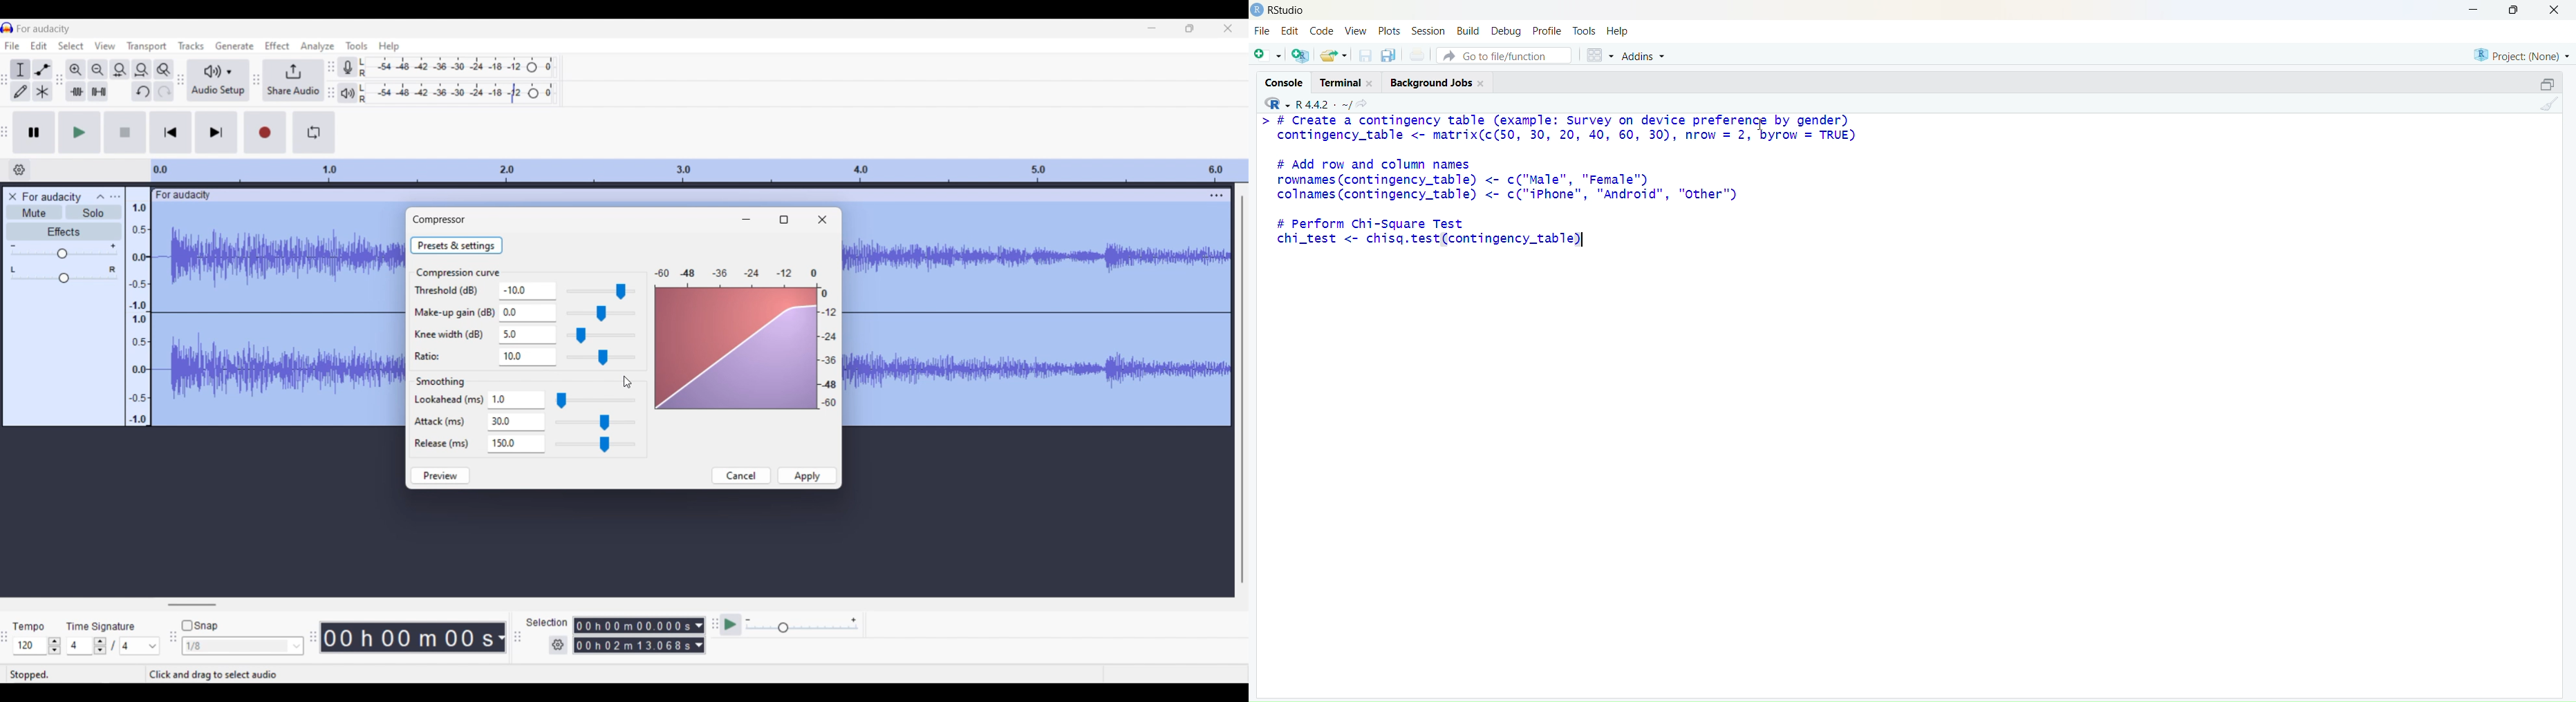 This screenshot has width=2576, height=728. I want to click on Tracks, so click(191, 46).